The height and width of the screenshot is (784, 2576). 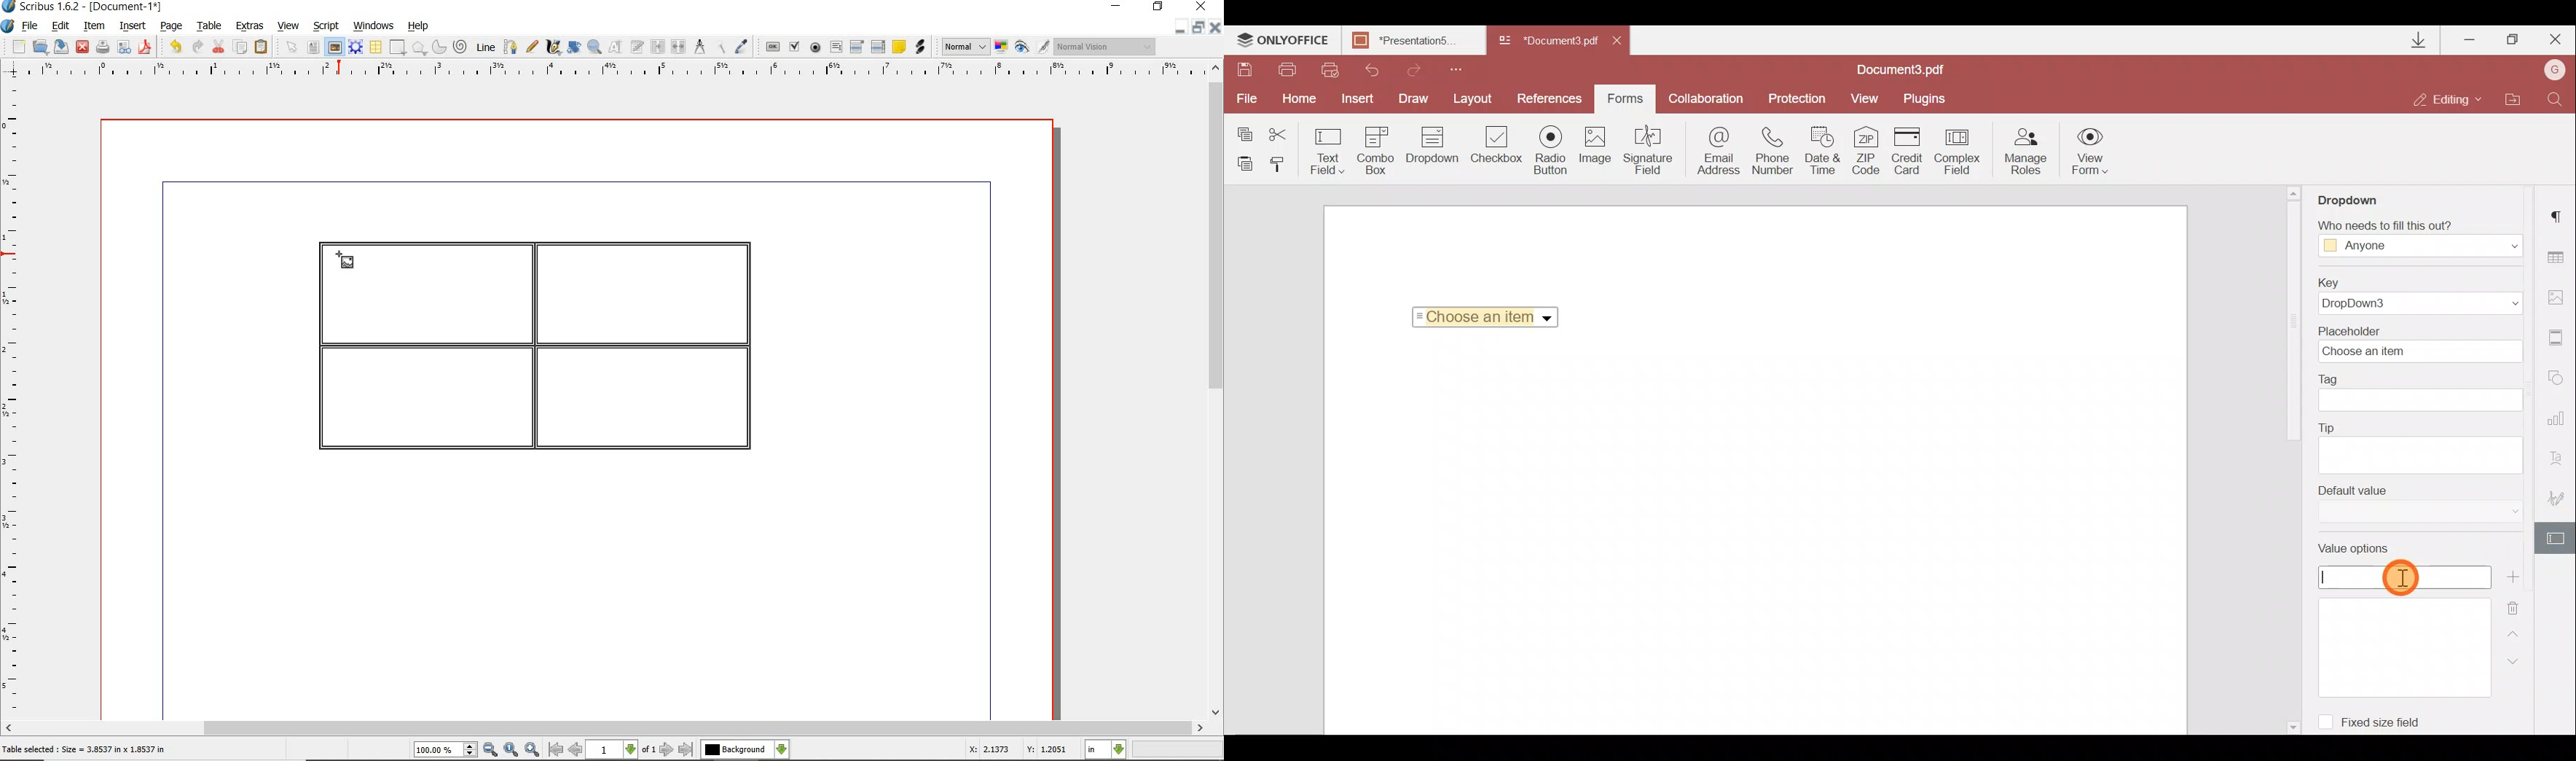 I want to click on cut, so click(x=220, y=46).